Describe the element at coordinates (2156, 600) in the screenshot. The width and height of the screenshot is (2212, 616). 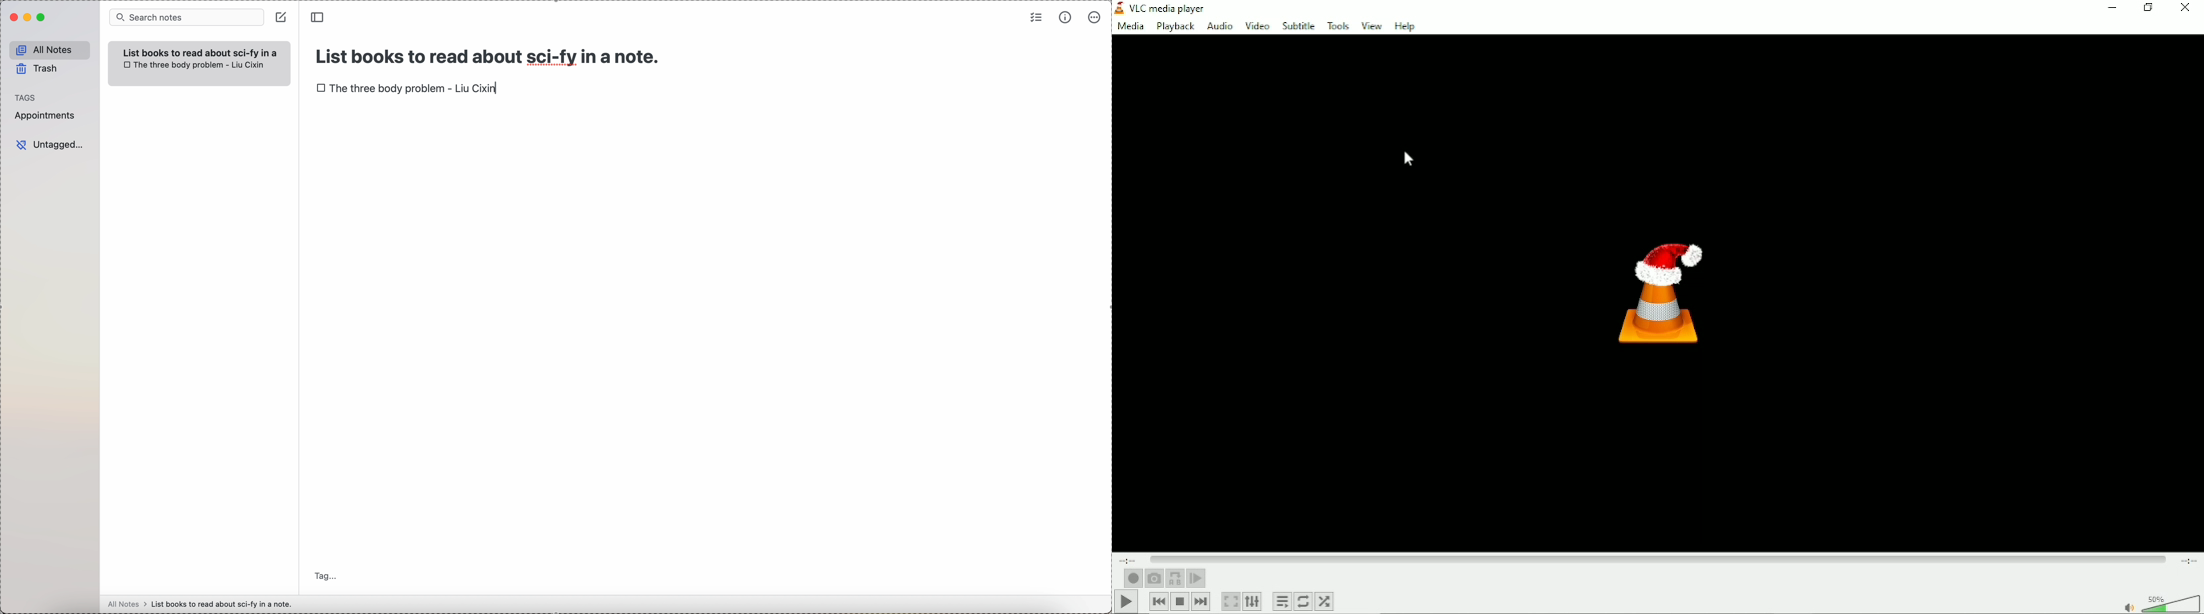
I see `Volume` at that location.